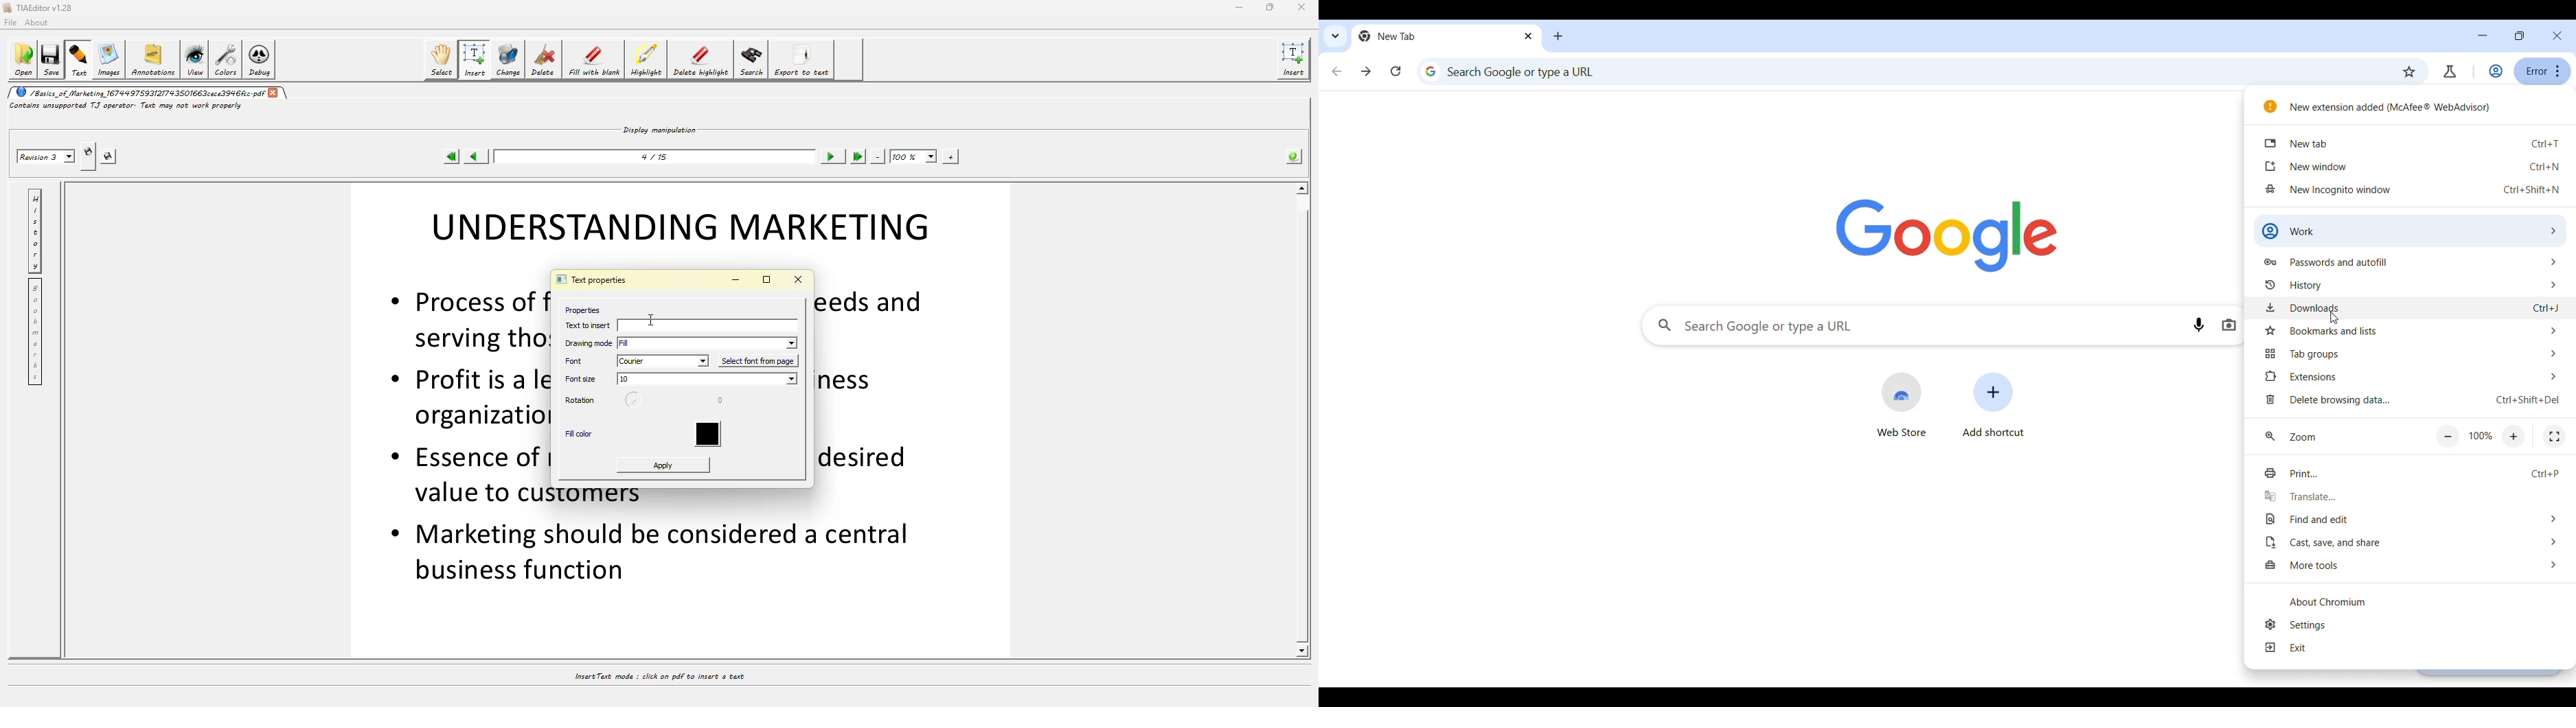  Describe the element at coordinates (2409, 262) in the screenshot. I see `Passwords and autofill ` at that location.